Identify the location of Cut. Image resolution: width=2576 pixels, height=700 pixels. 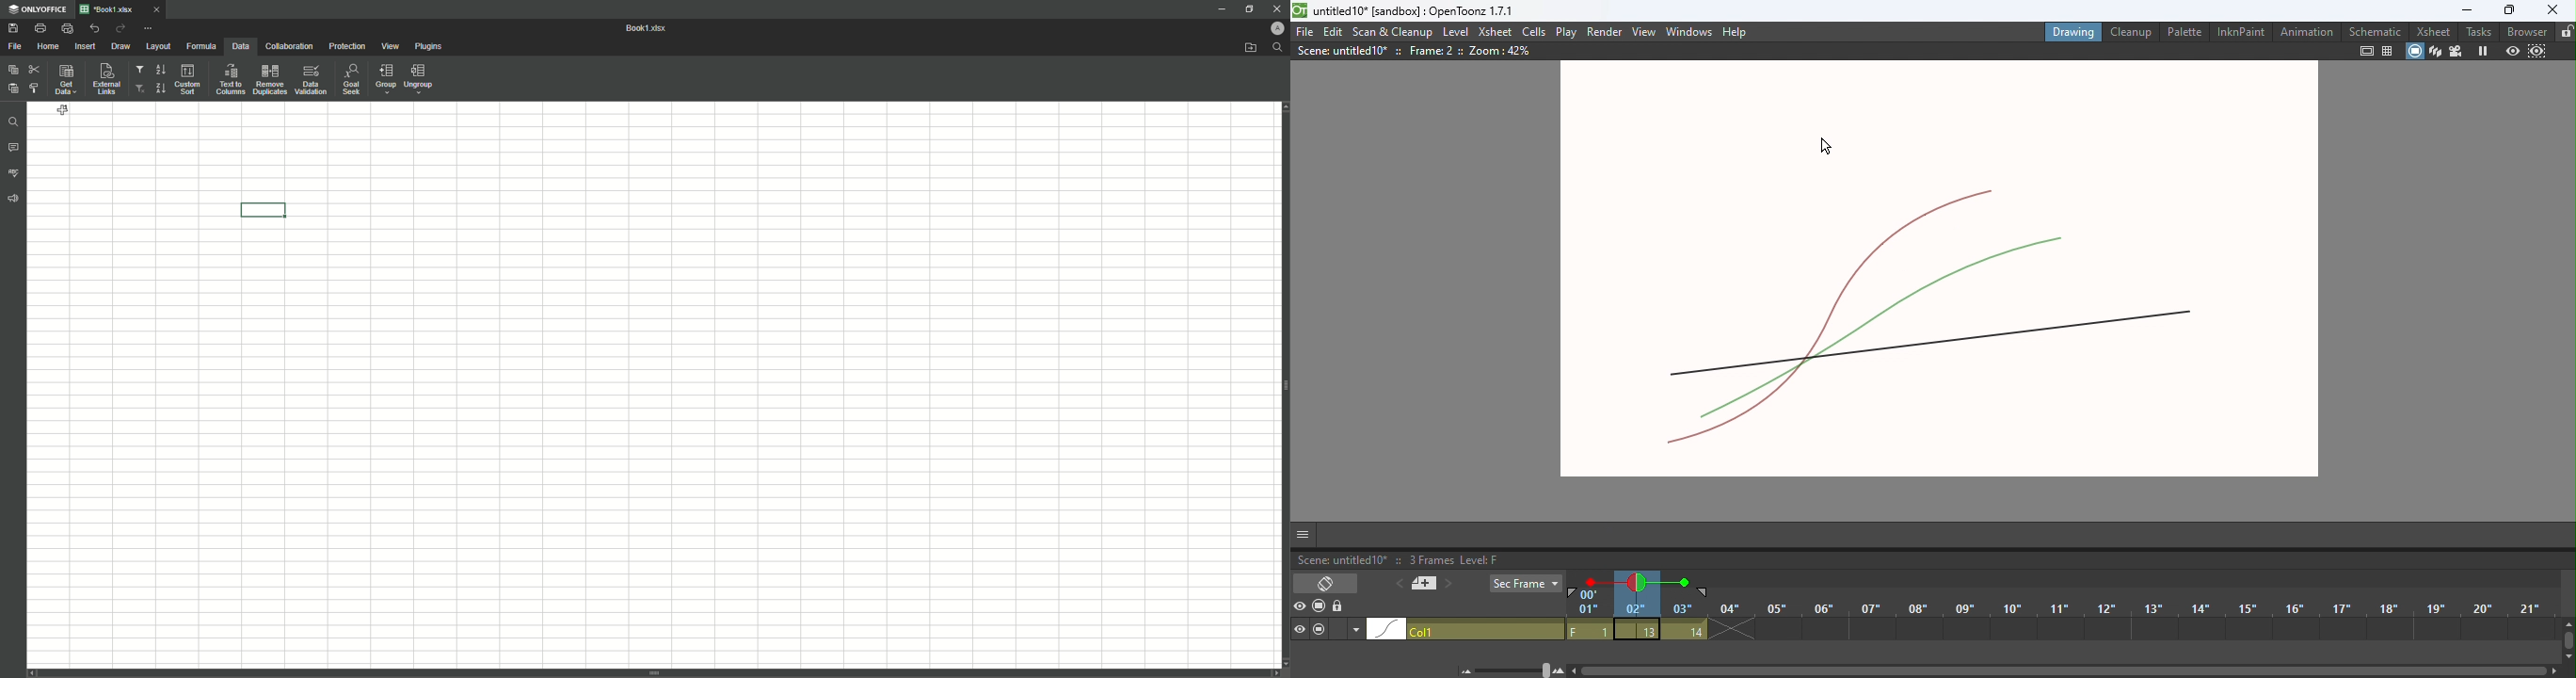
(34, 67).